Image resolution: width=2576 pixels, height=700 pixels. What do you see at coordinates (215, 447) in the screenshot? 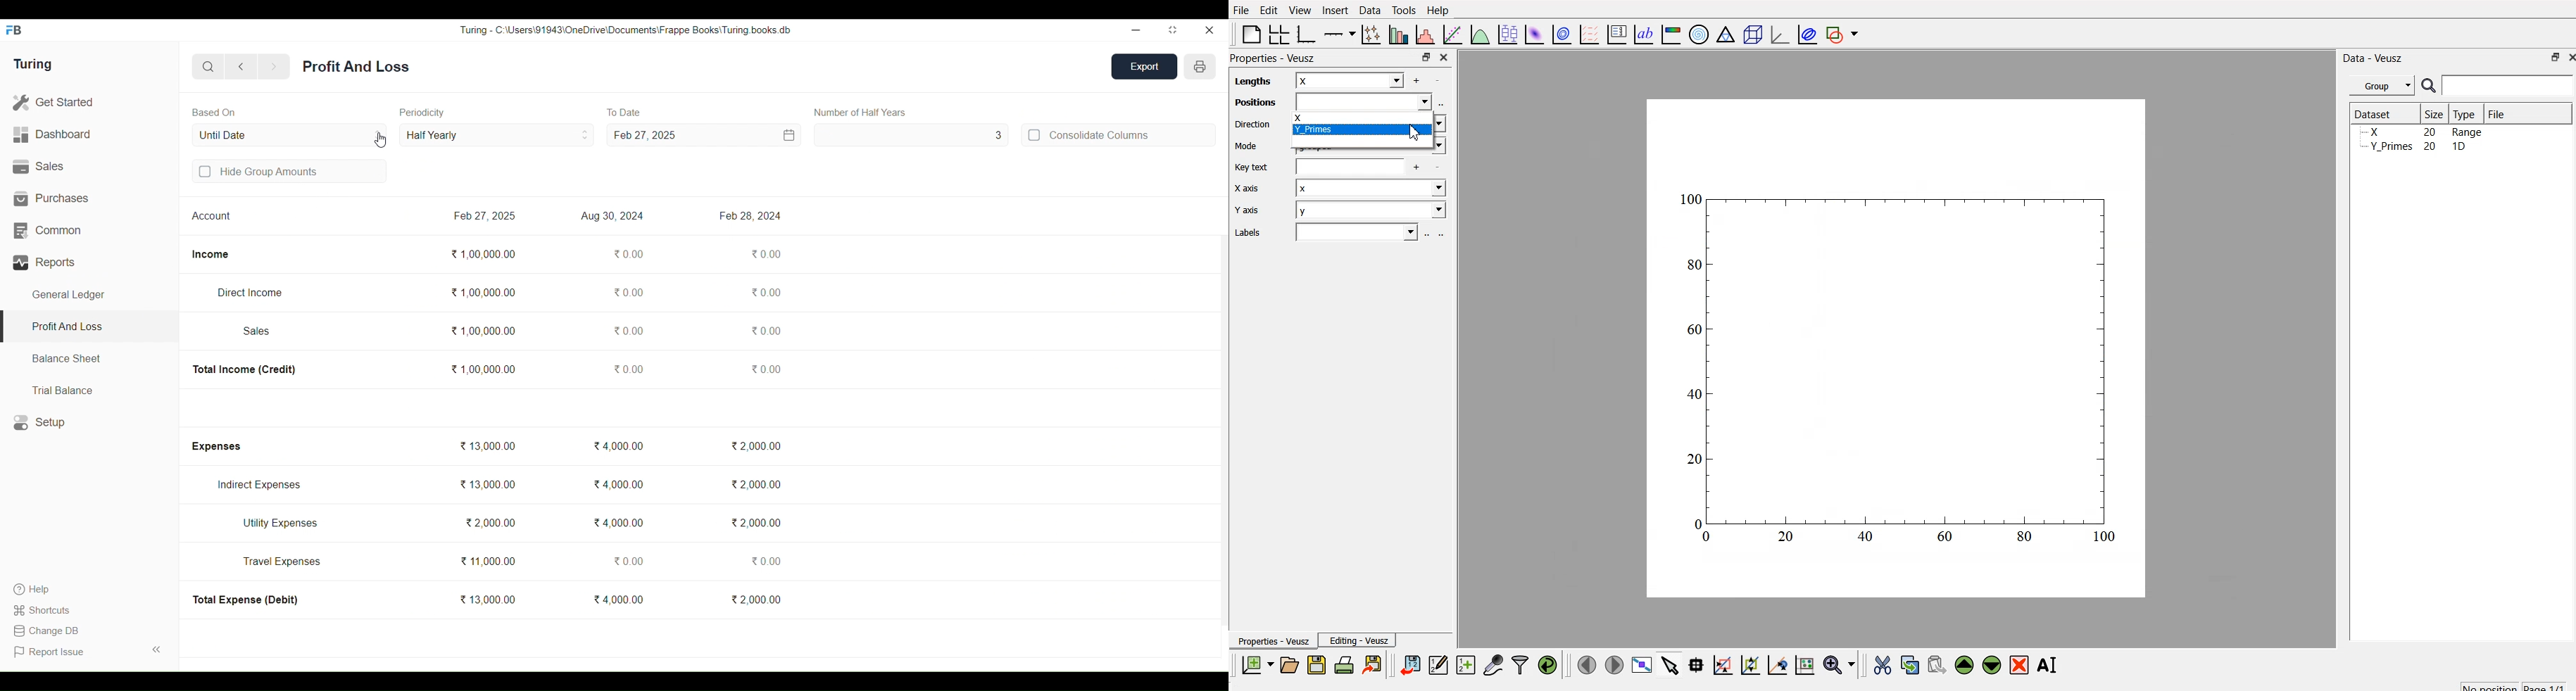
I see `Expenses` at bounding box center [215, 447].